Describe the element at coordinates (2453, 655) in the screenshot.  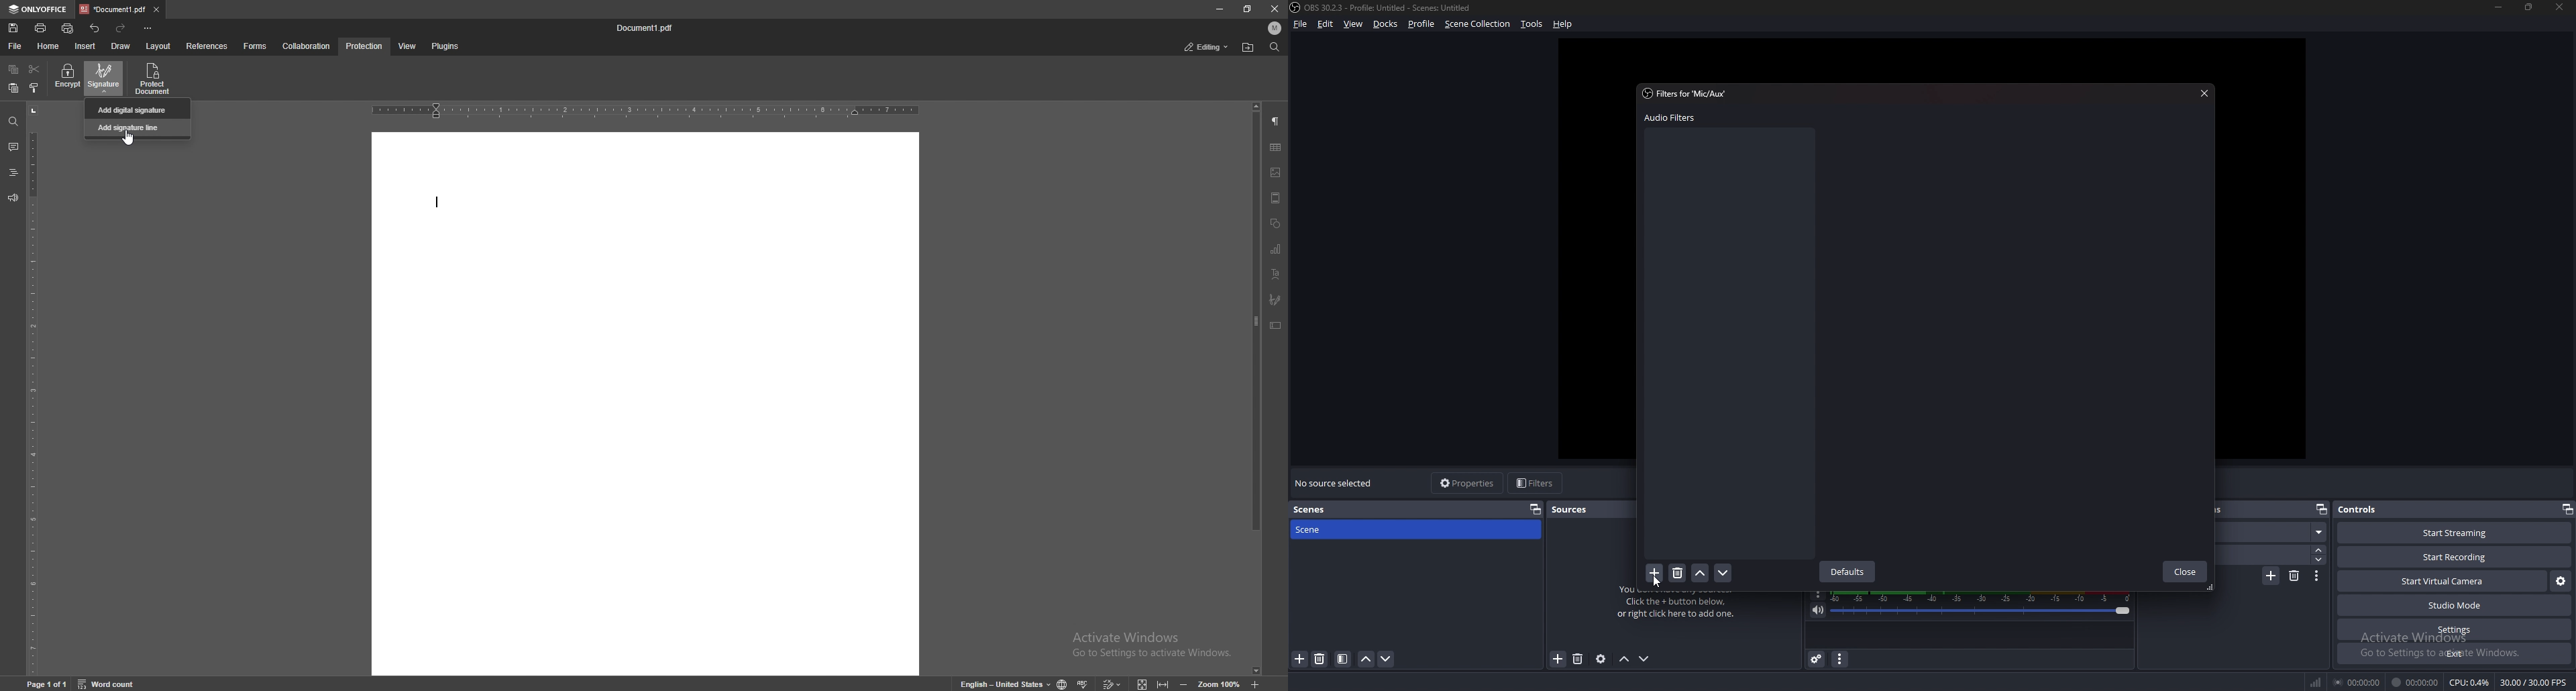
I see `exit` at that location.